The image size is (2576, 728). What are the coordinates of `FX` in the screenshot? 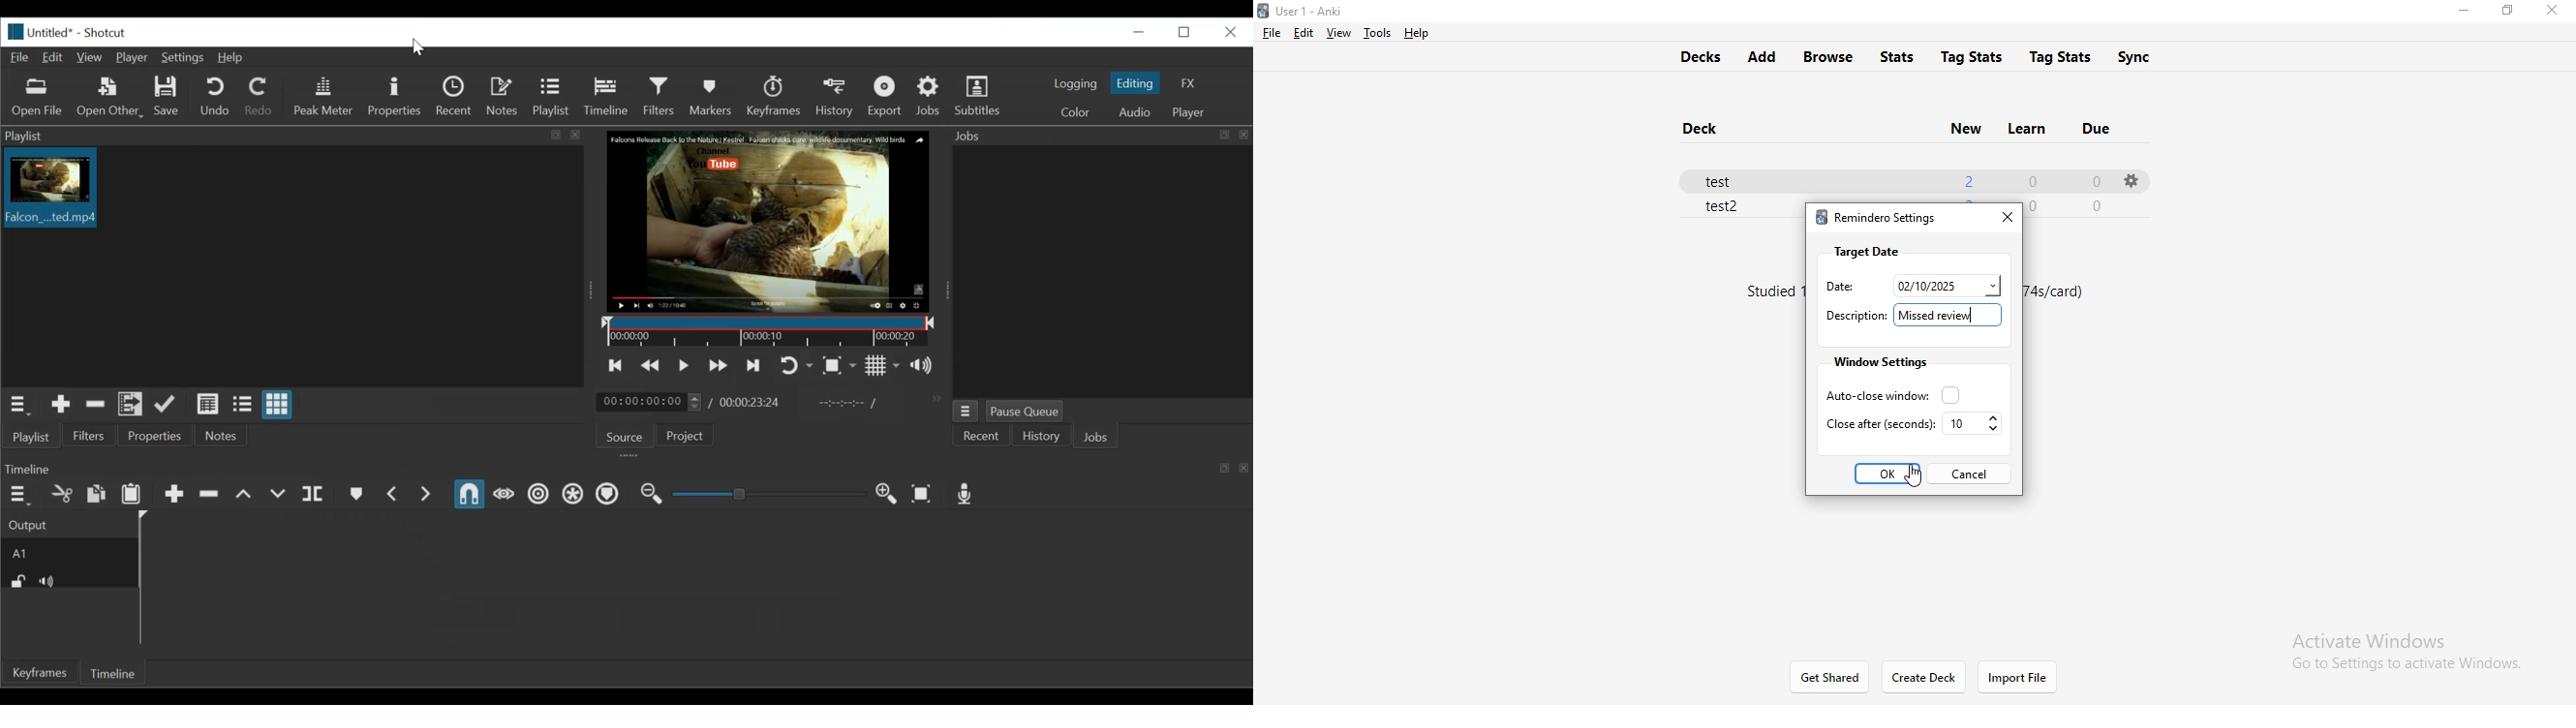 It's located at (1188, 84).